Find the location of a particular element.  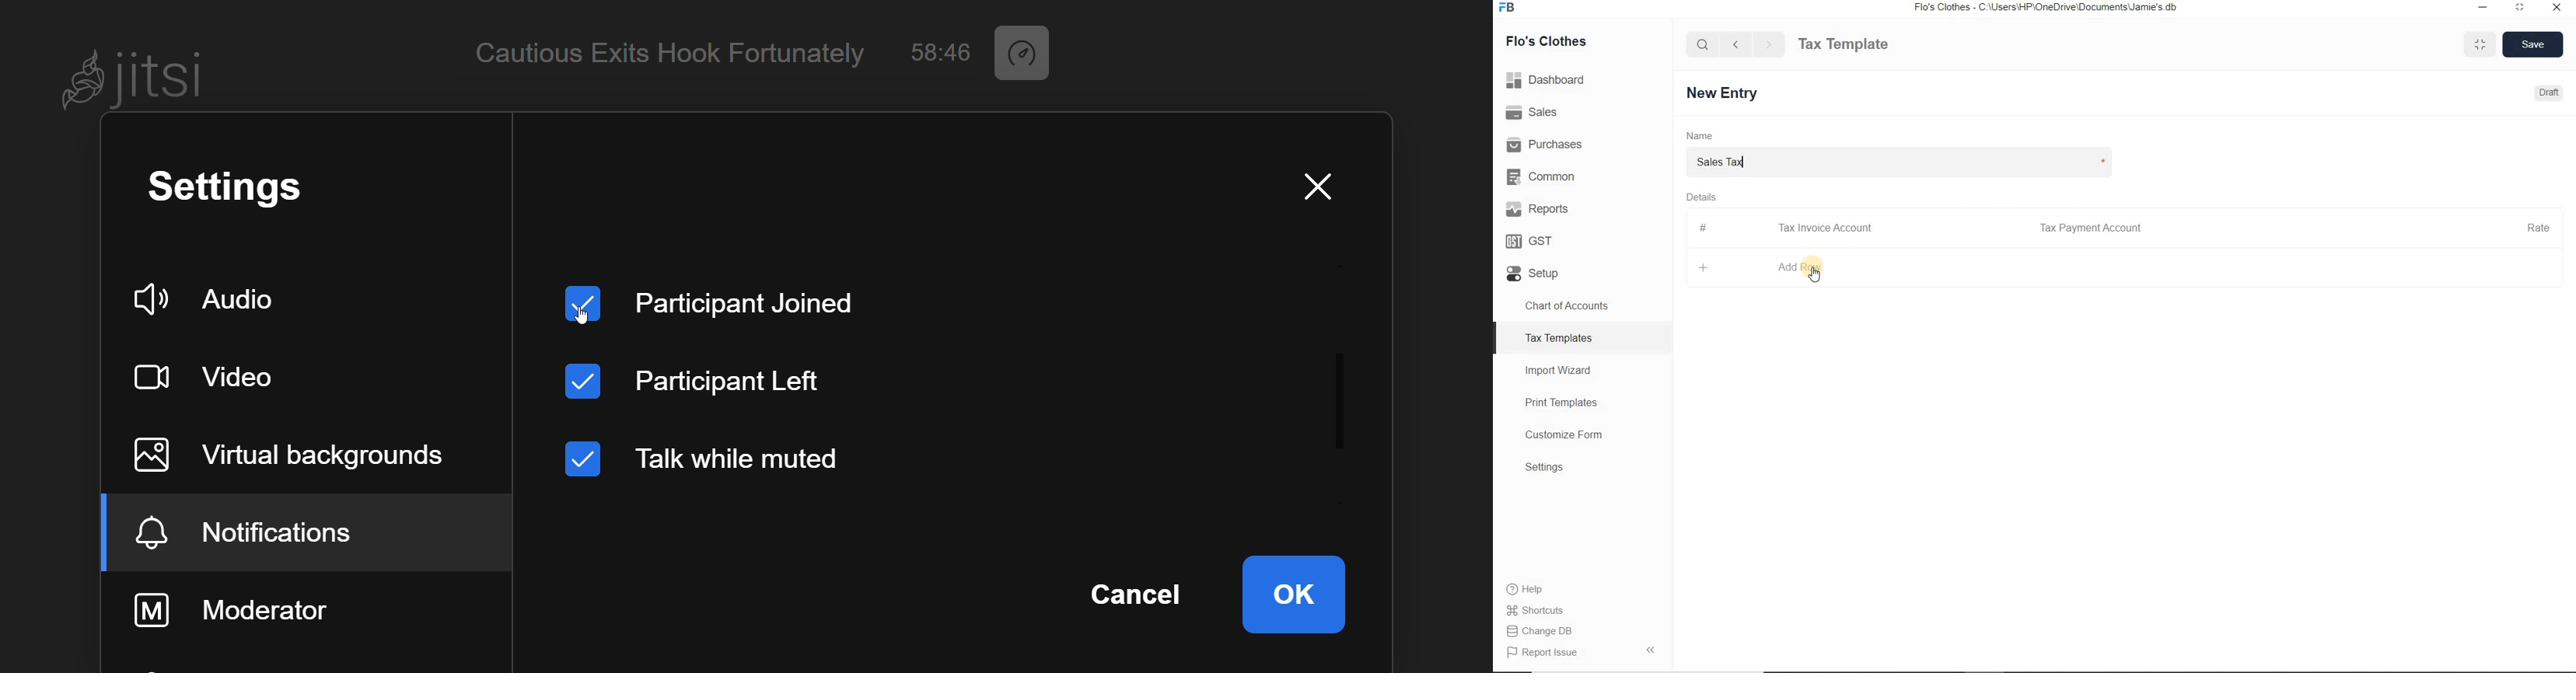

Minimize is located at coordinates (2484, 8).